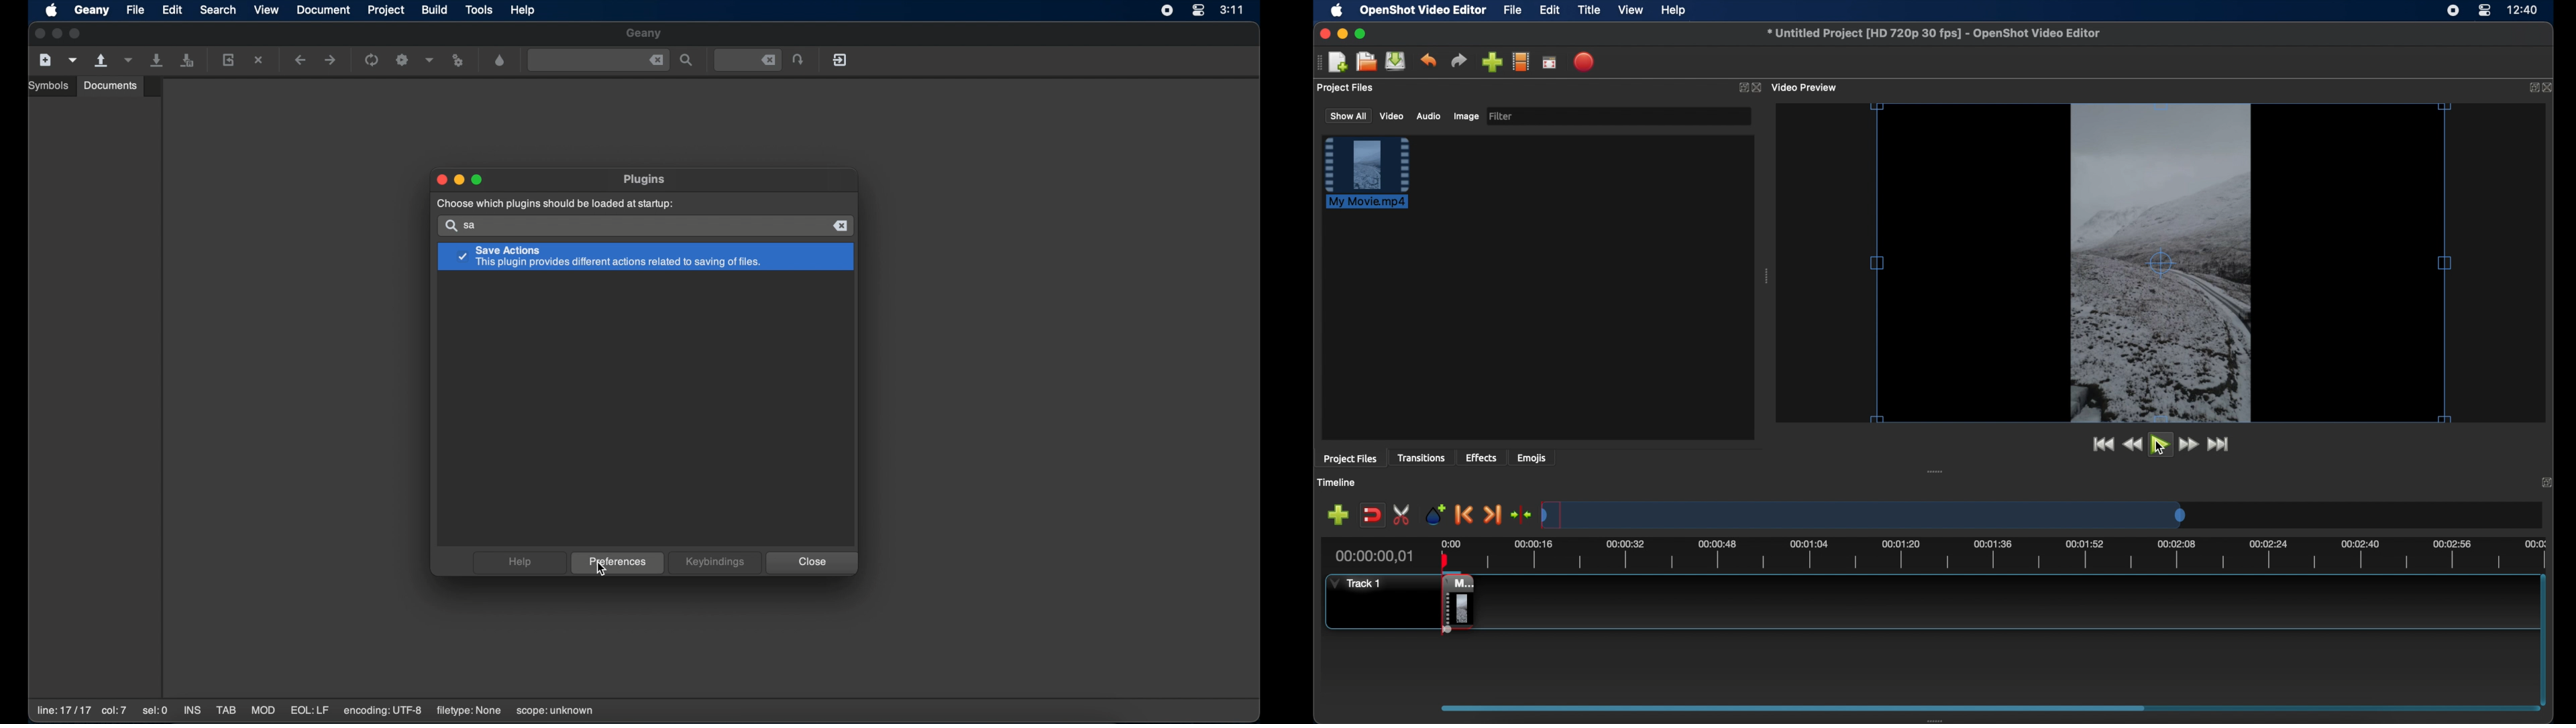  Describe the element at coordinates (1428, 117) in the screenshot. I see `audio` at that location.